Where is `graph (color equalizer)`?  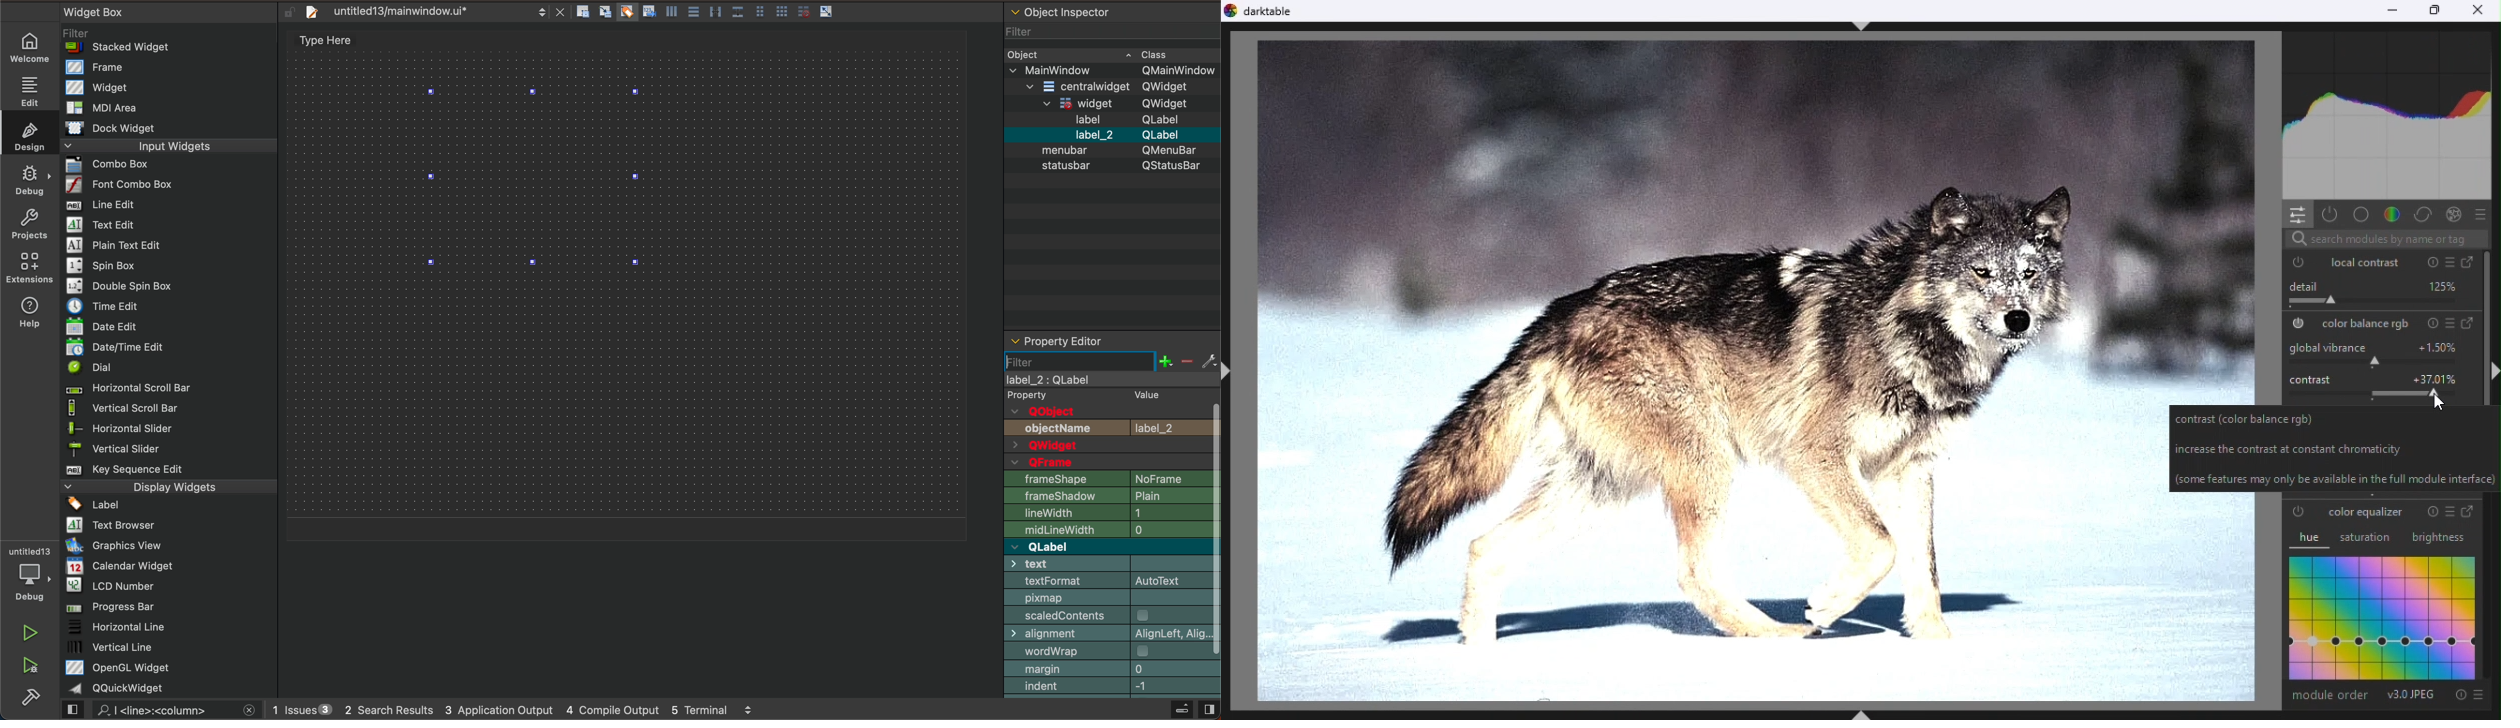 graph (color equalizer) is located at coordinates (2386, 621).